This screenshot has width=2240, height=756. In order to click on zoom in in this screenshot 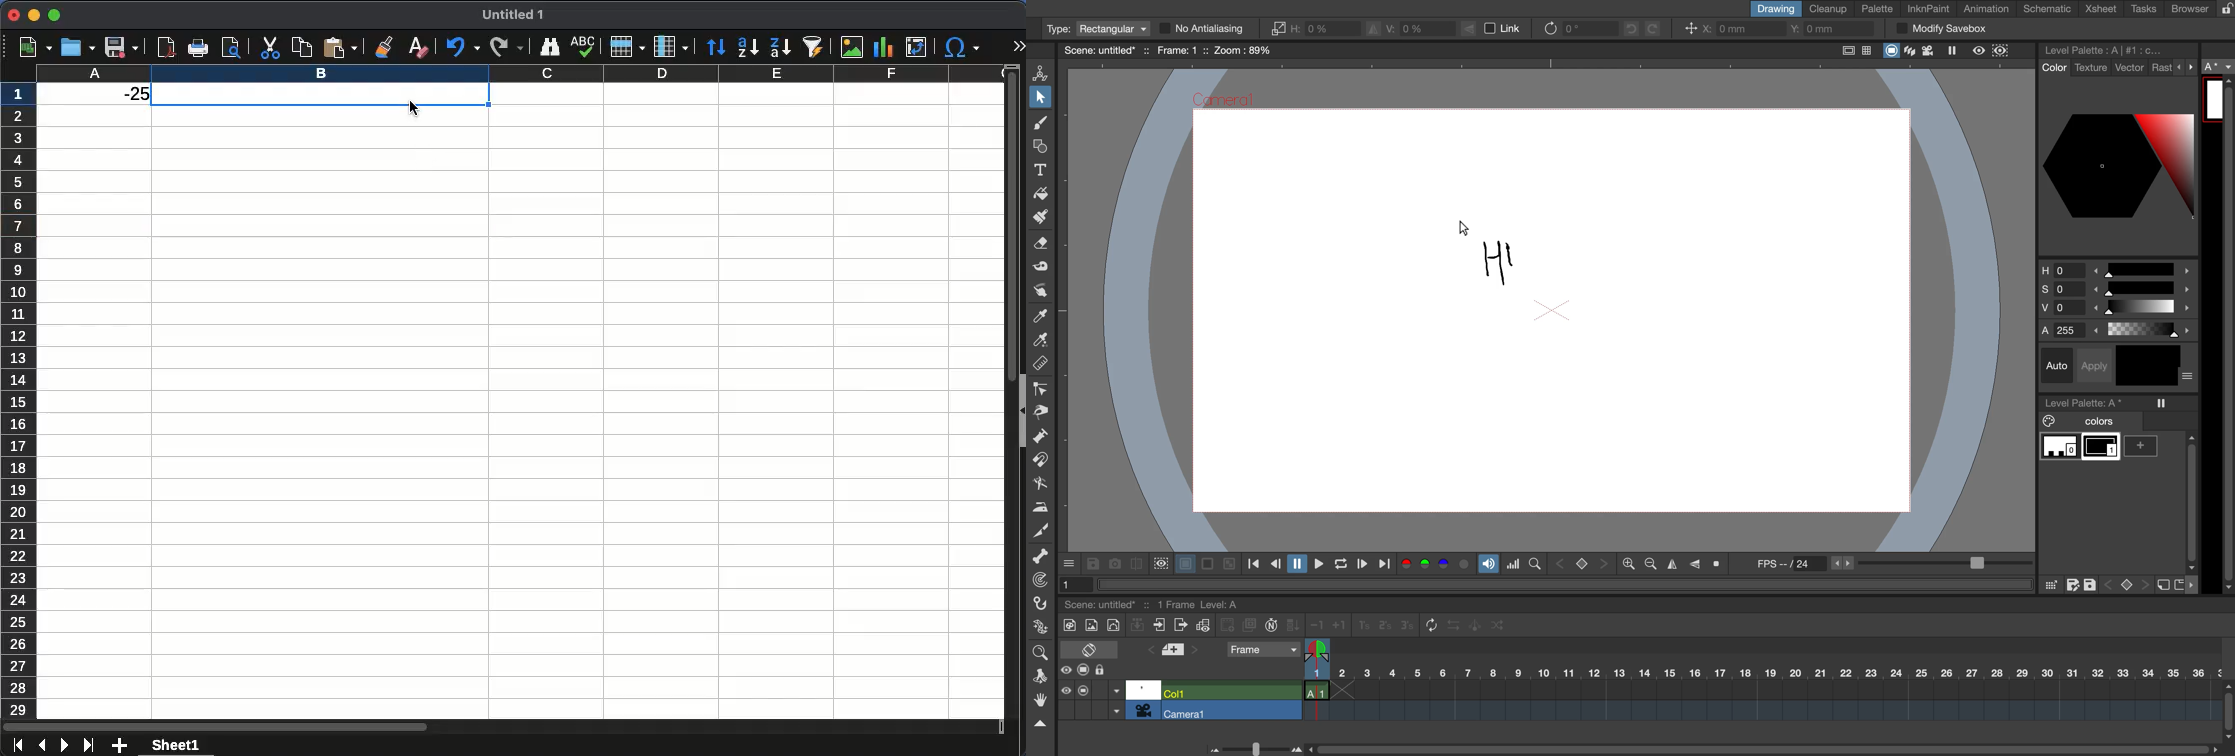, I will do `click(1648, 564)`.